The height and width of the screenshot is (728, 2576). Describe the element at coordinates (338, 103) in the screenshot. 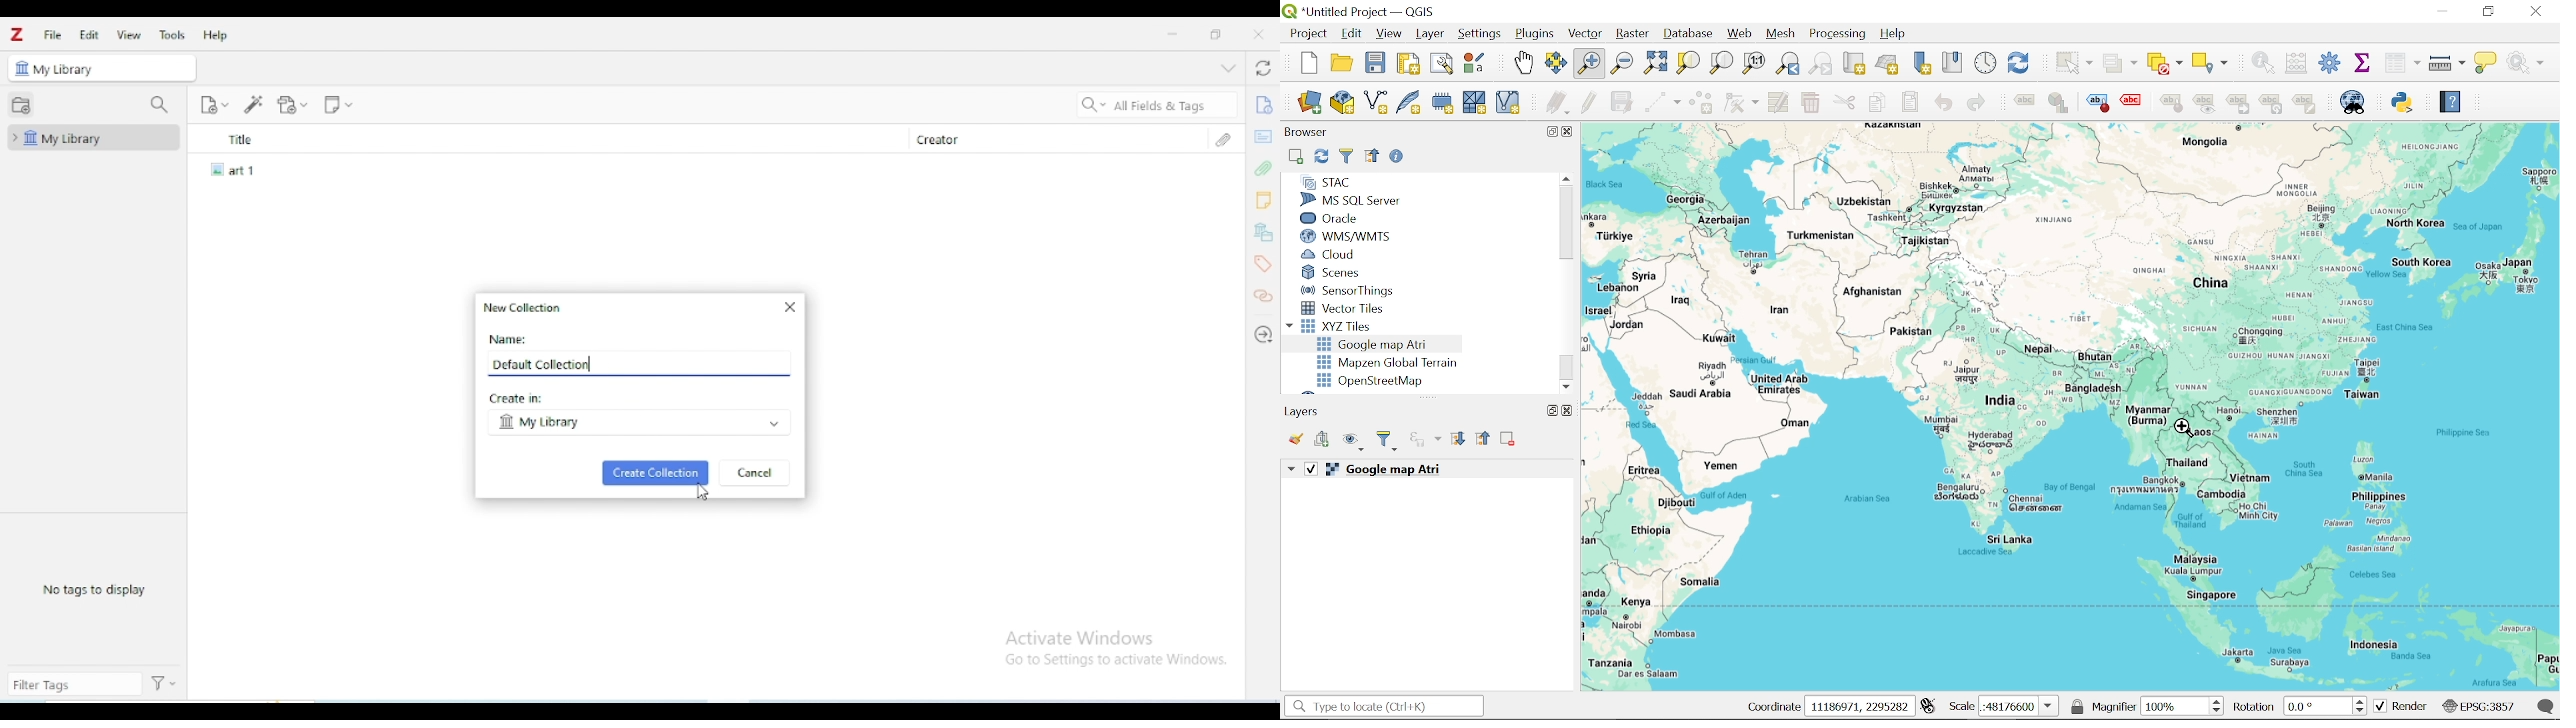

I see `new note` at that location.